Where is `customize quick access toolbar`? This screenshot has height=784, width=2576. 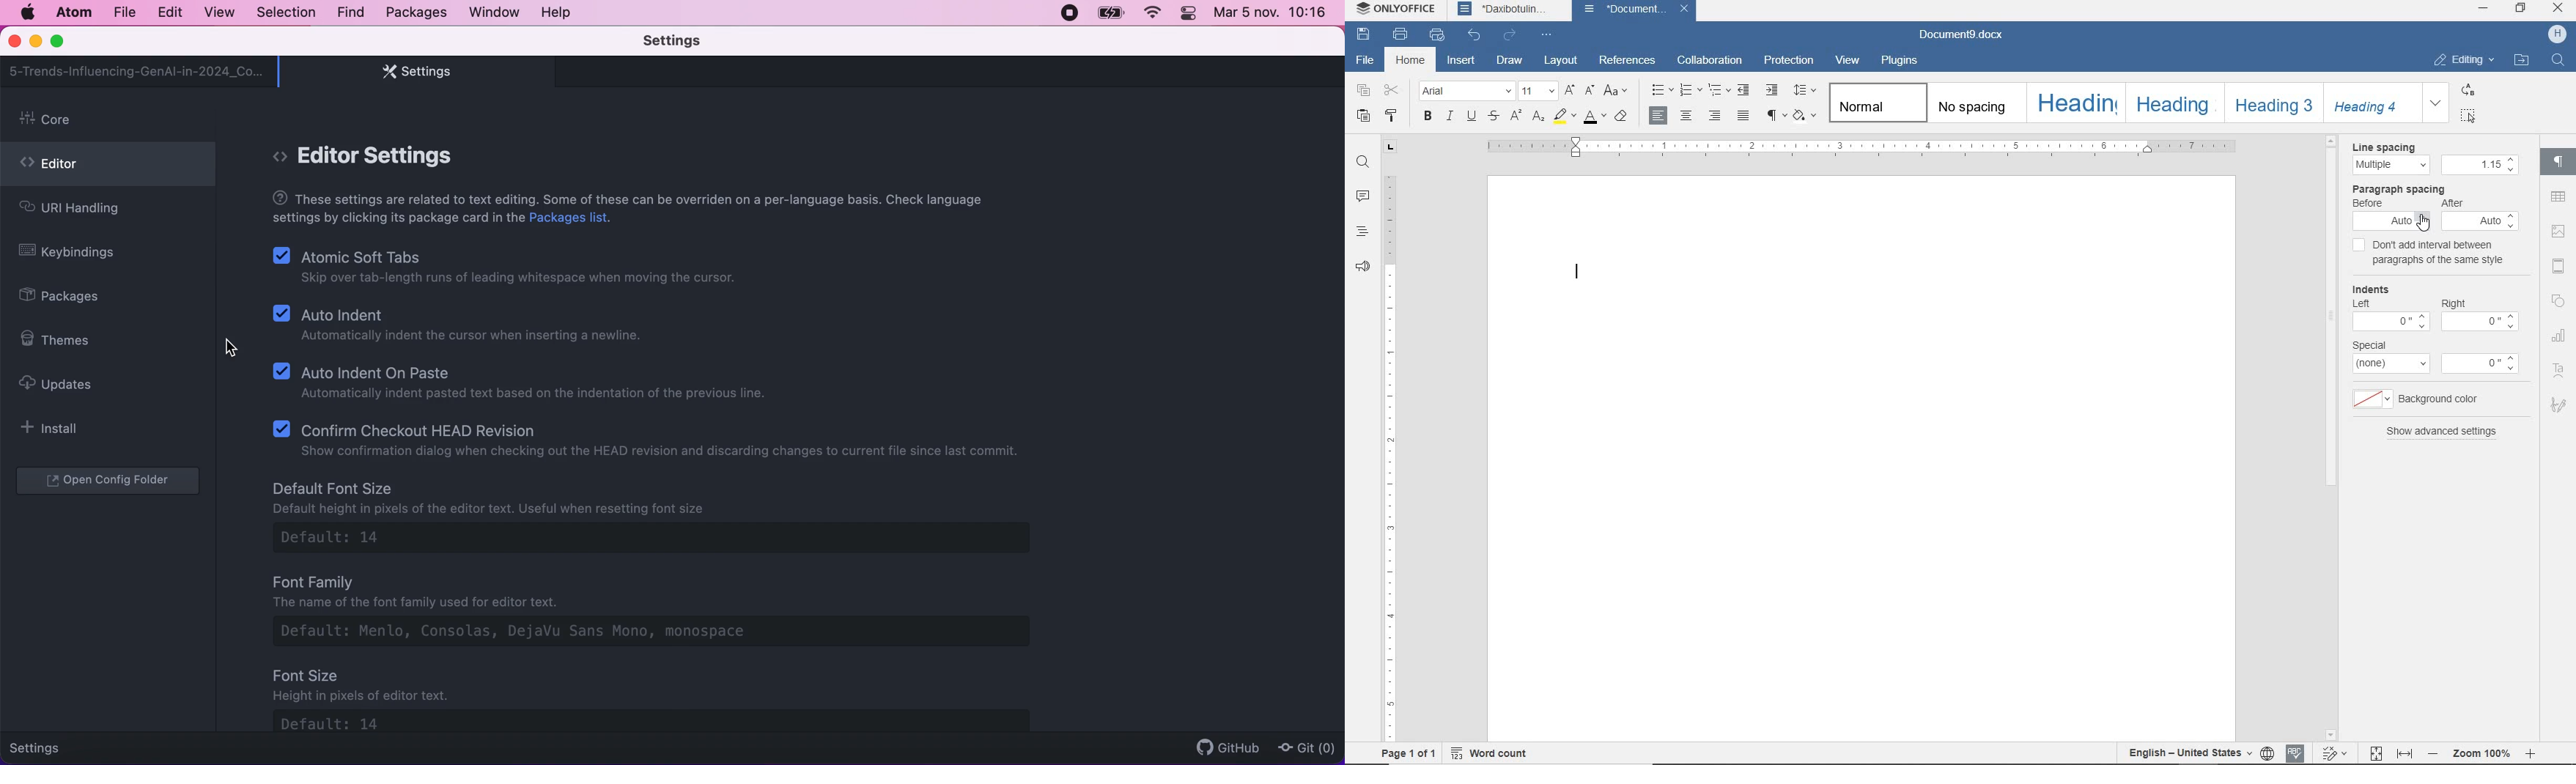
customize quick access toolbar is located at coordinates (1548, 35).